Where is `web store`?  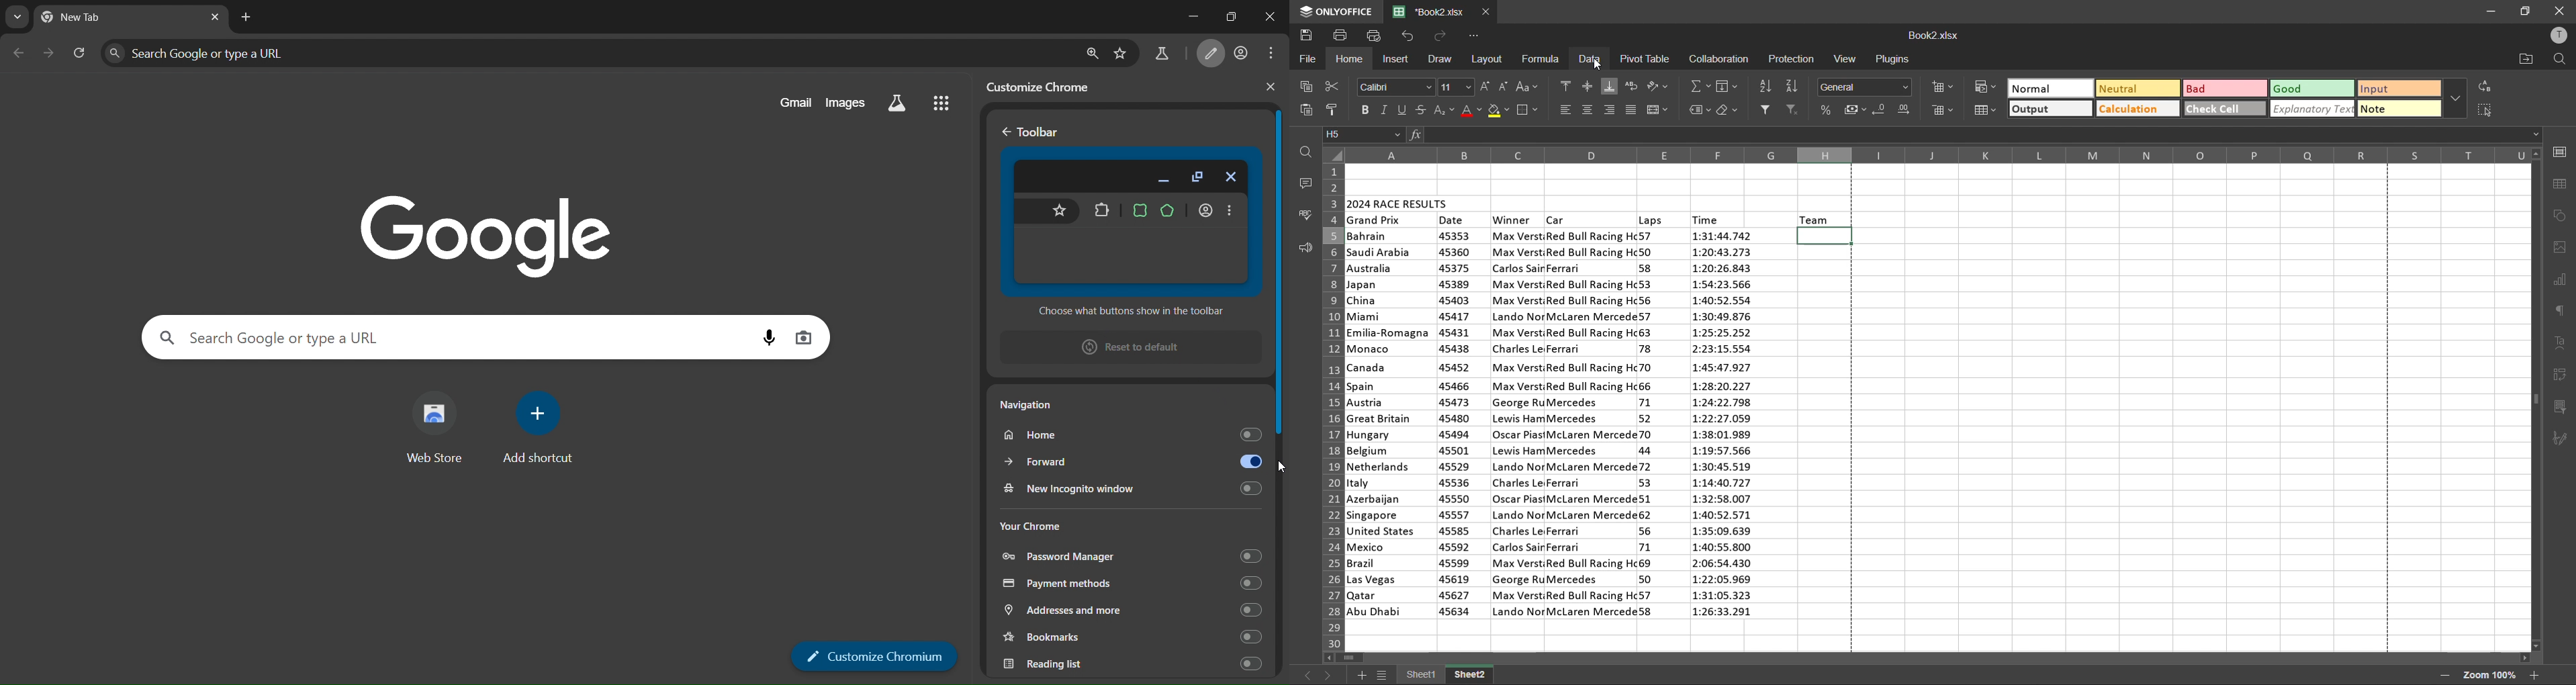 web store is located at coordinates (434, 432).